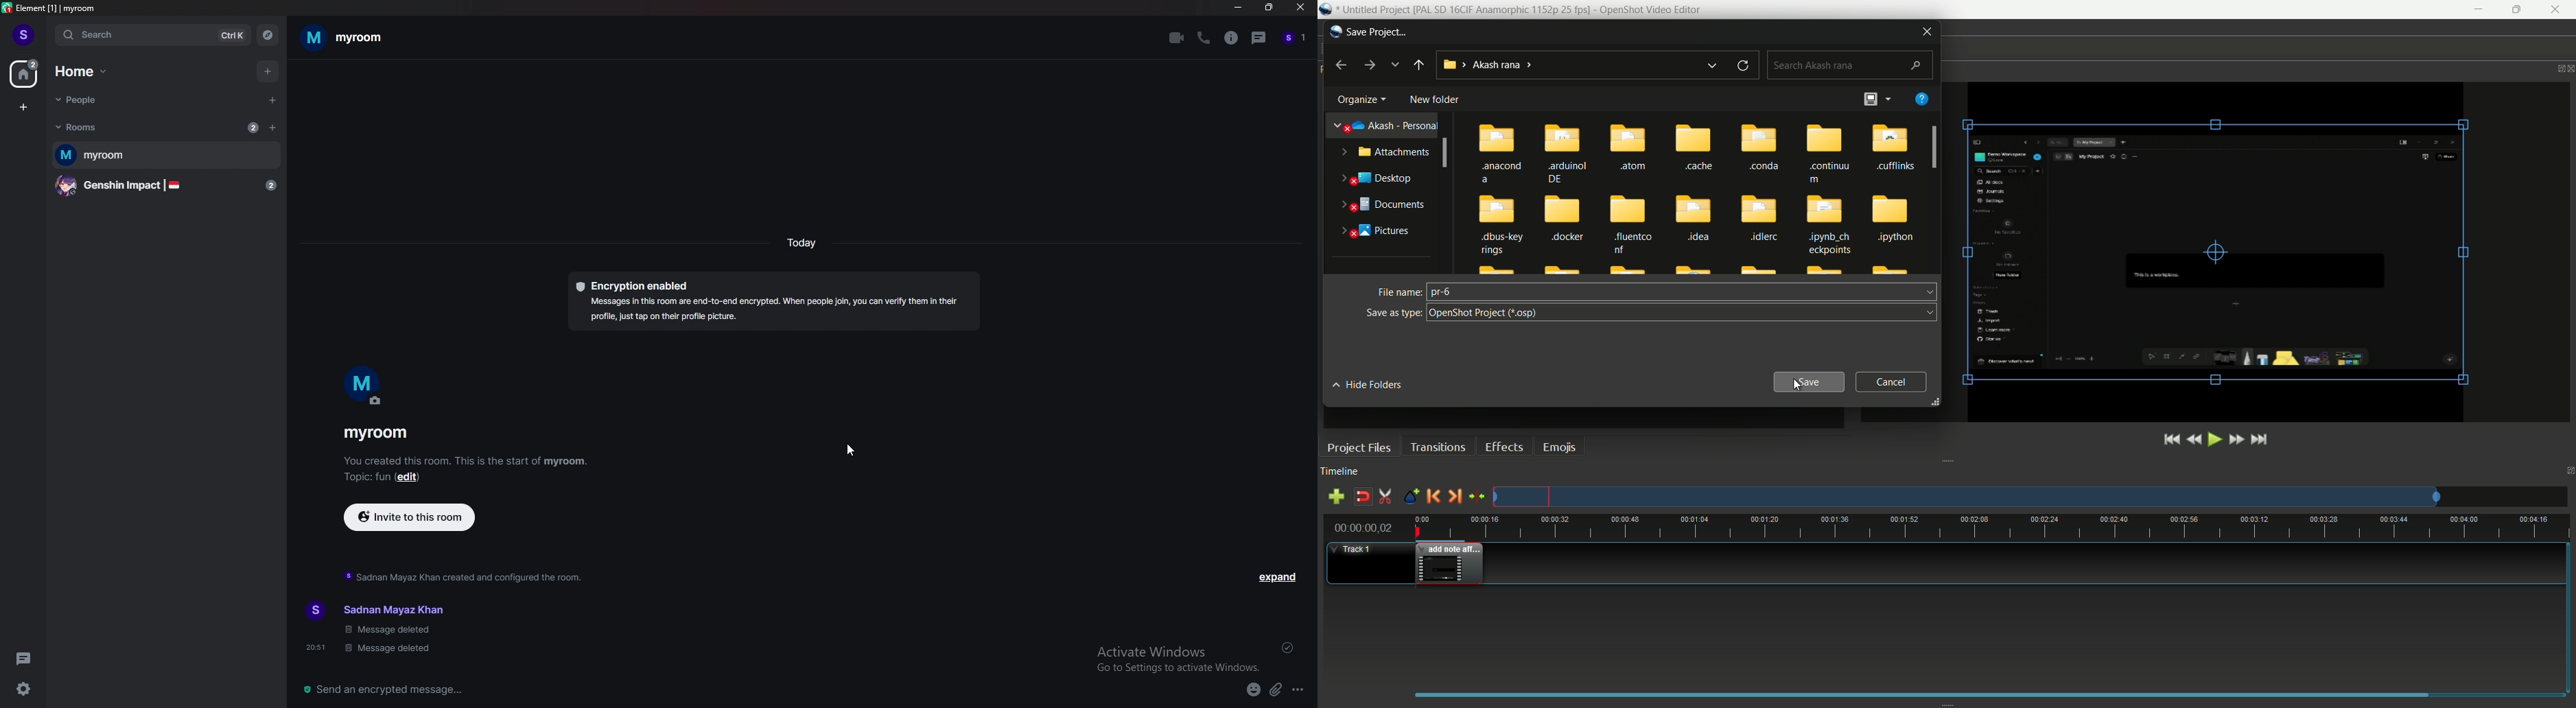  I want to click on akash-presonal, so click(1386, 126).